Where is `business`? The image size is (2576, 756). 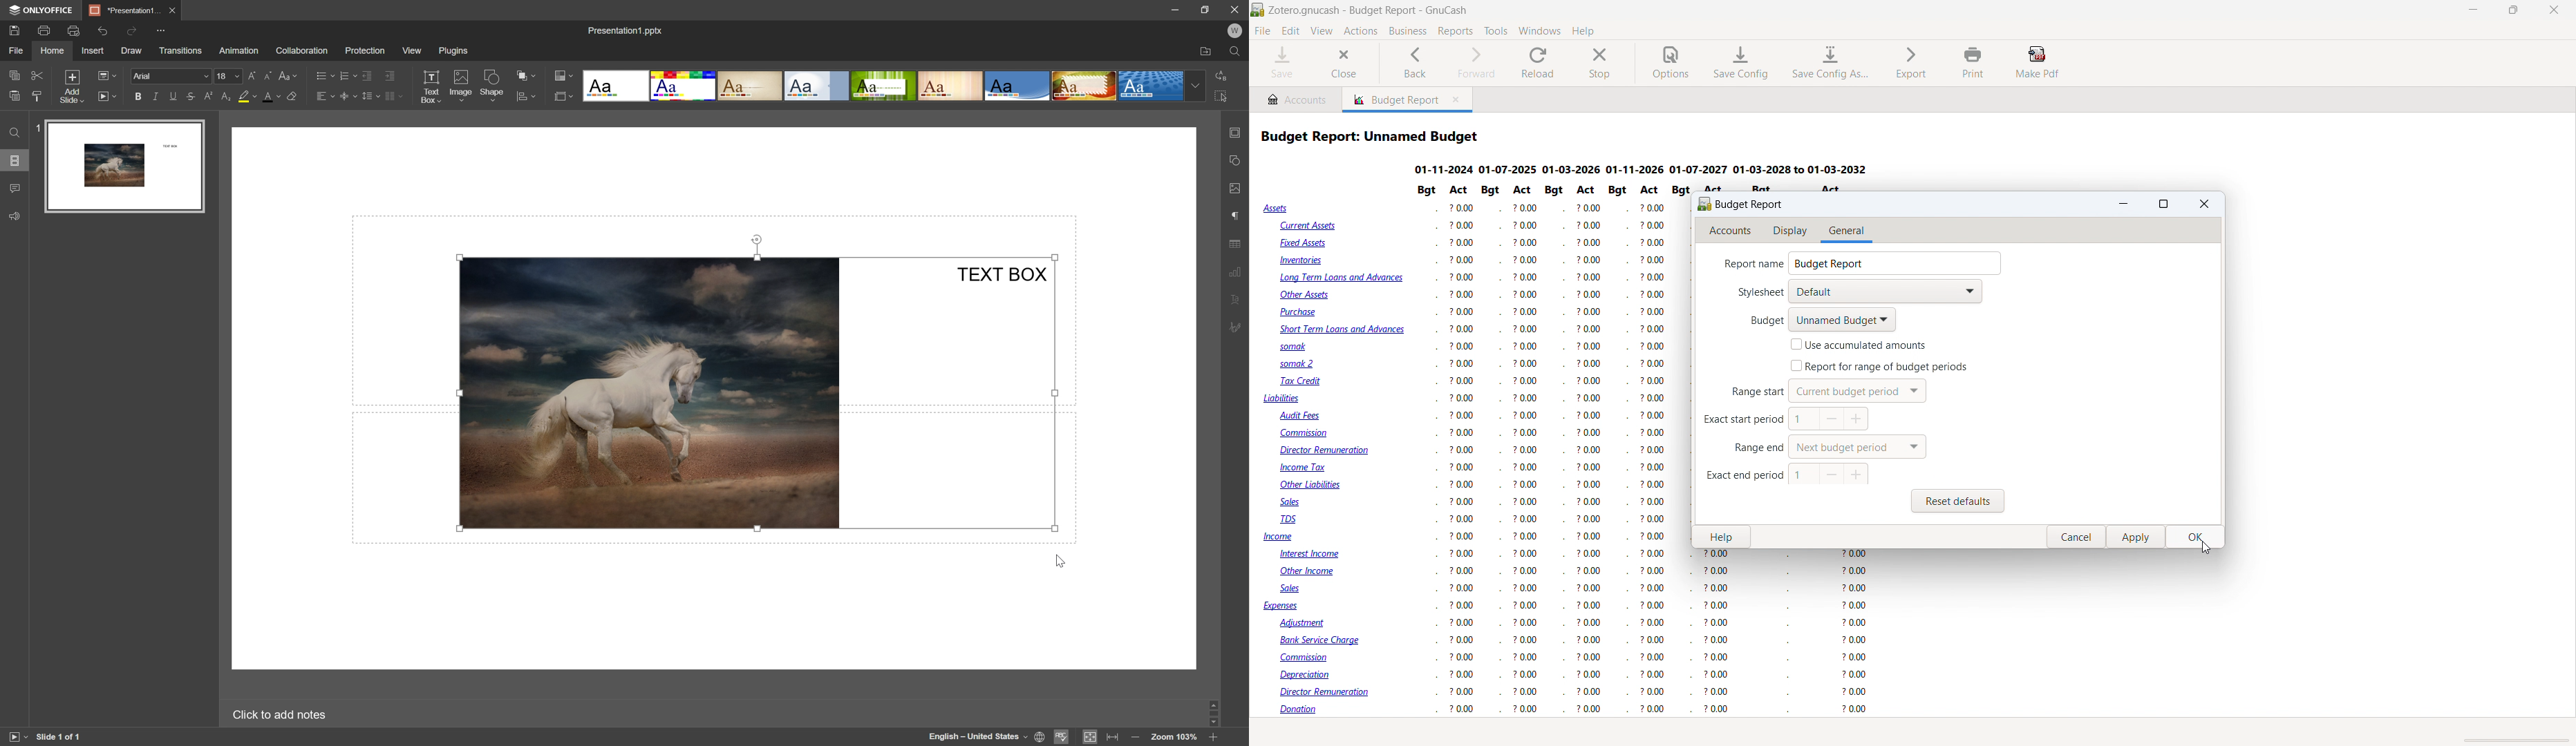 business is located at coordinates (1408, 31).